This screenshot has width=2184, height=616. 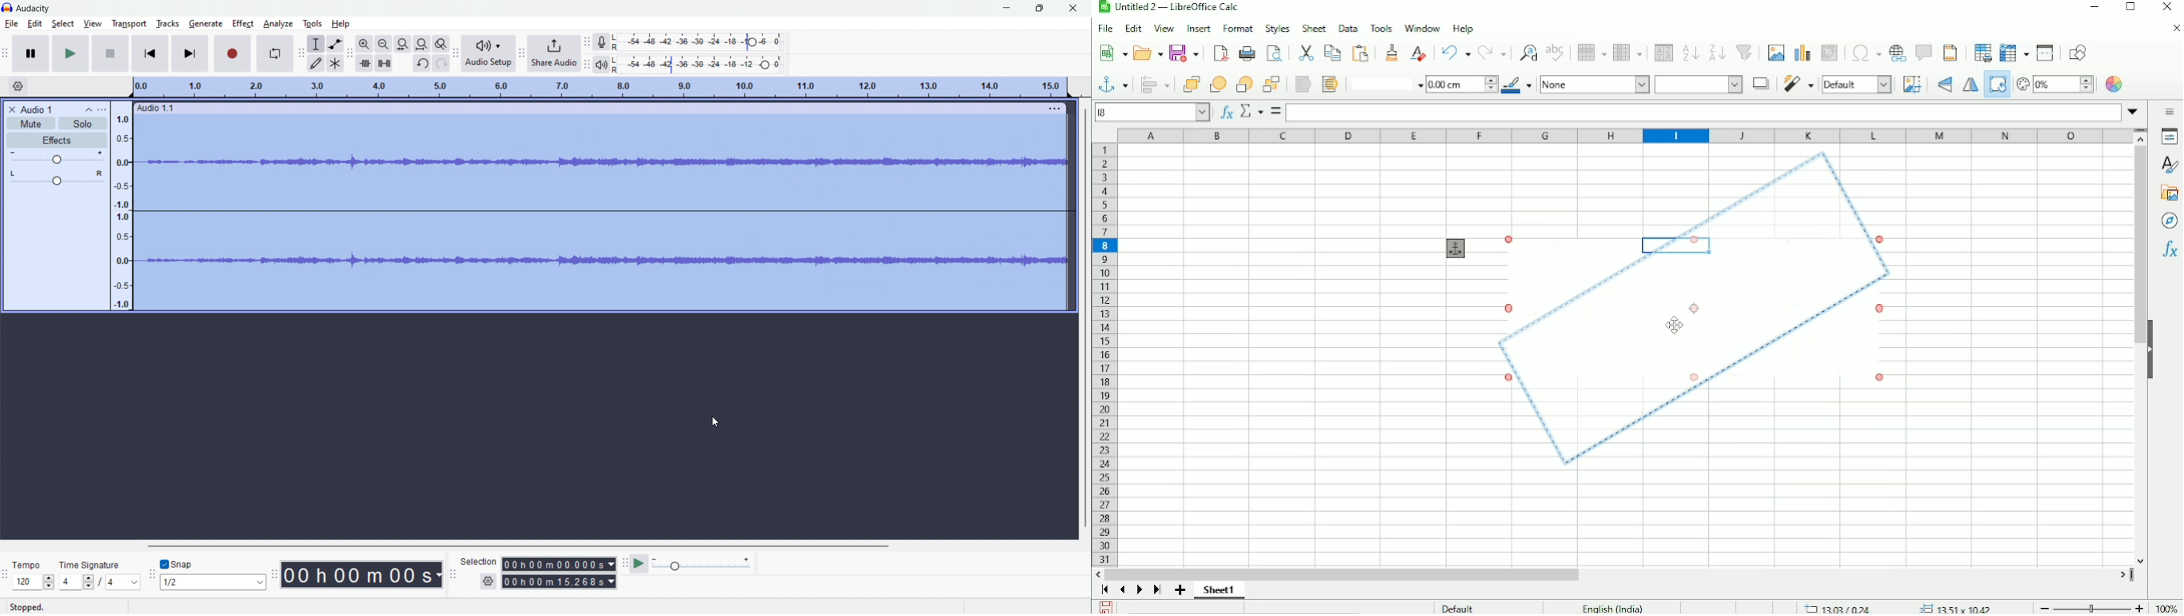 What do you see at coordinates (488, 582) in the screenshot?
I see `settings` at bounding box center [488, 582].